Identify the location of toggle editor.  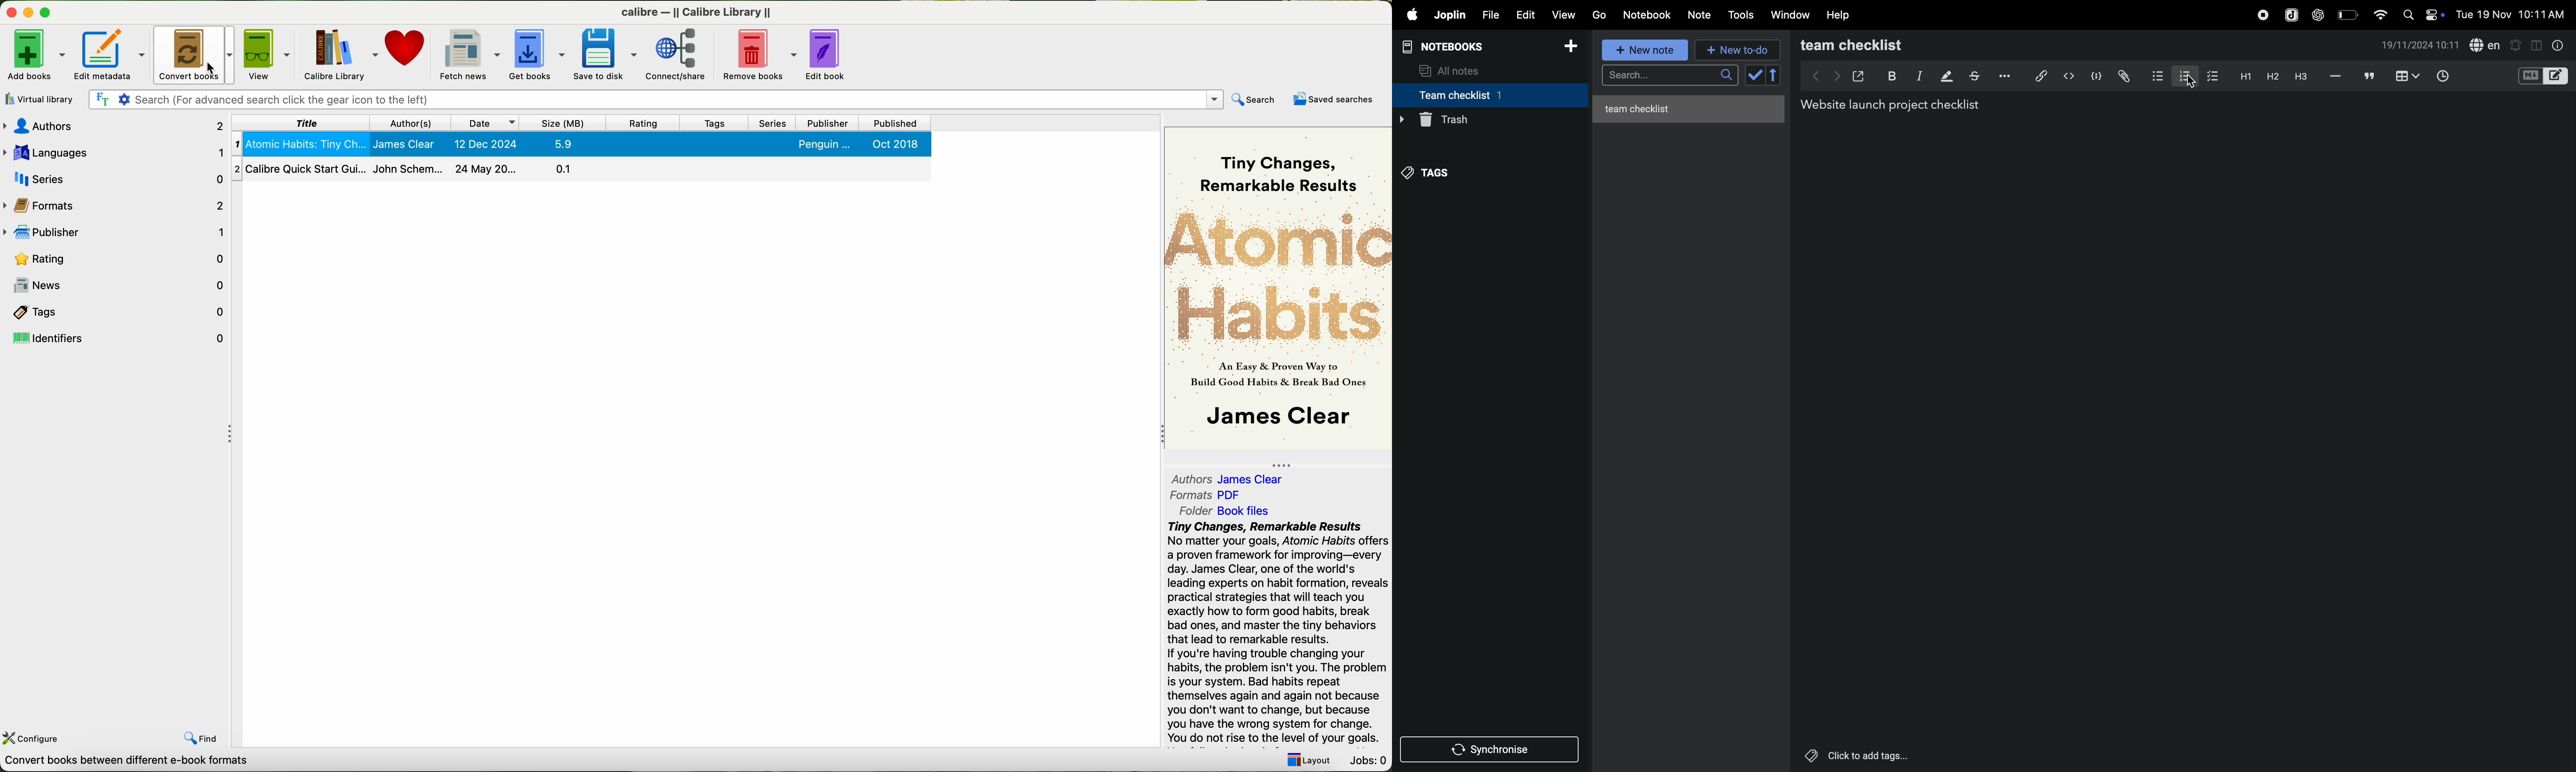
(2533, 45).